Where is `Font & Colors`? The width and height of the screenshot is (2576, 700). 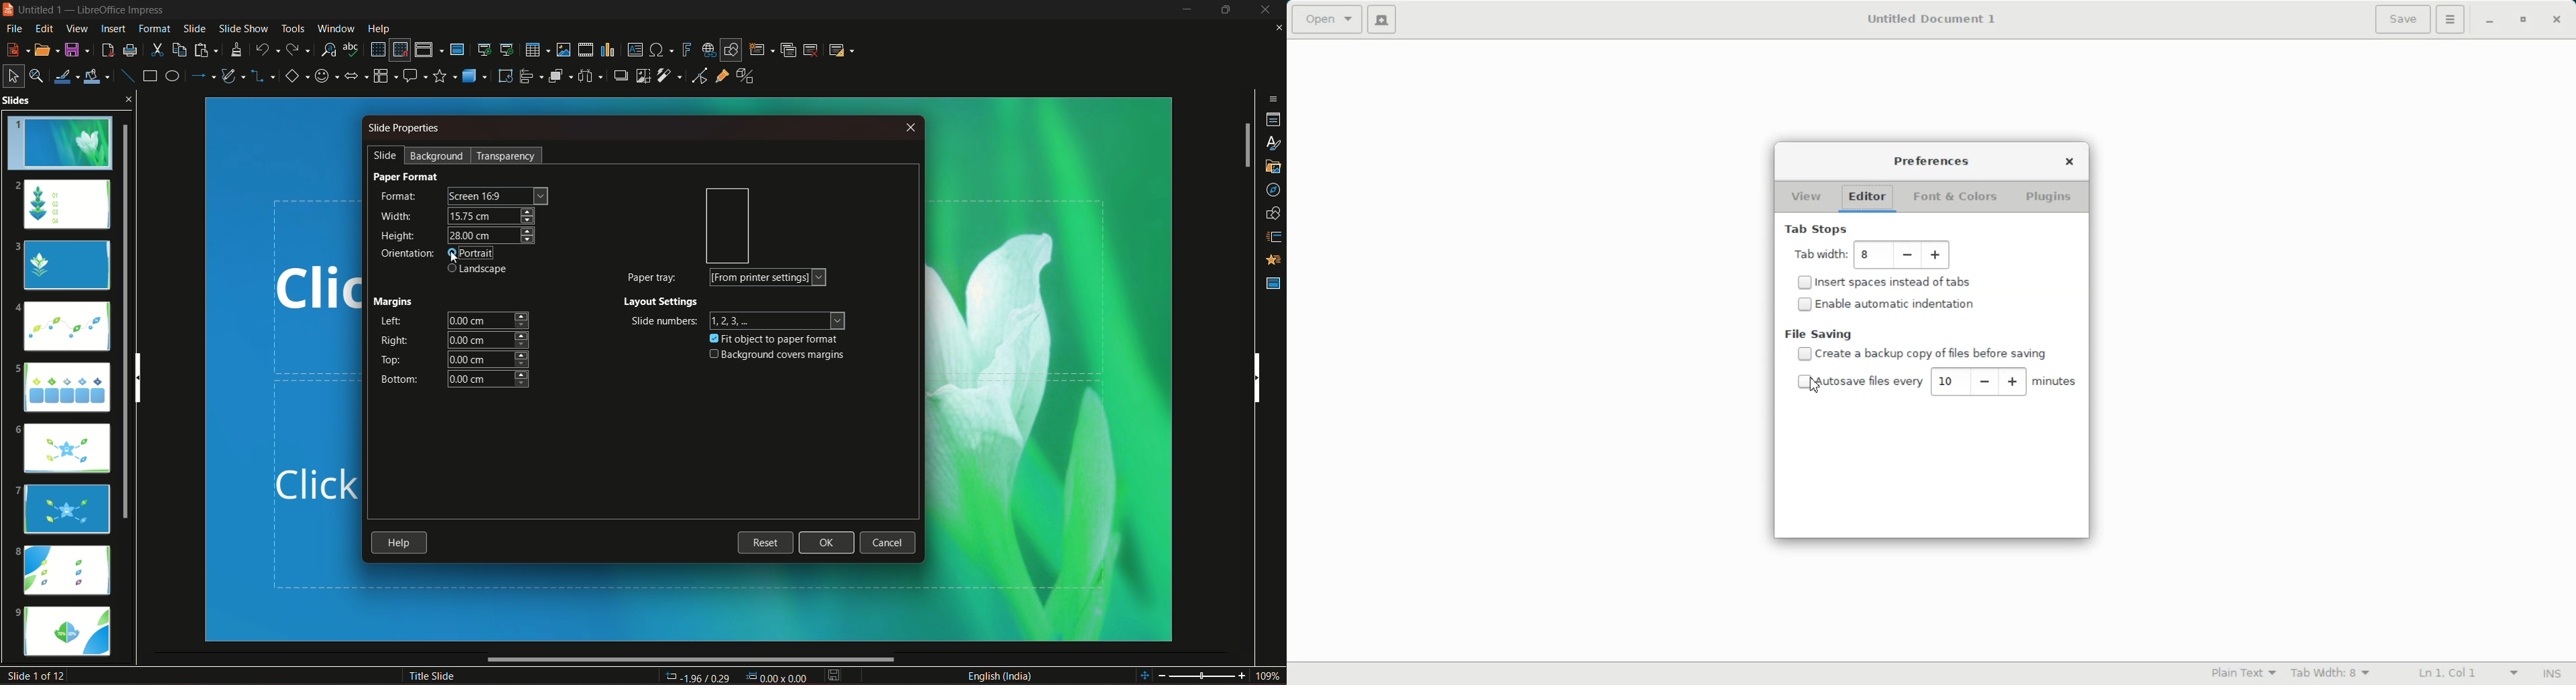 Font & Colors is located at coordinates (1953, 198).